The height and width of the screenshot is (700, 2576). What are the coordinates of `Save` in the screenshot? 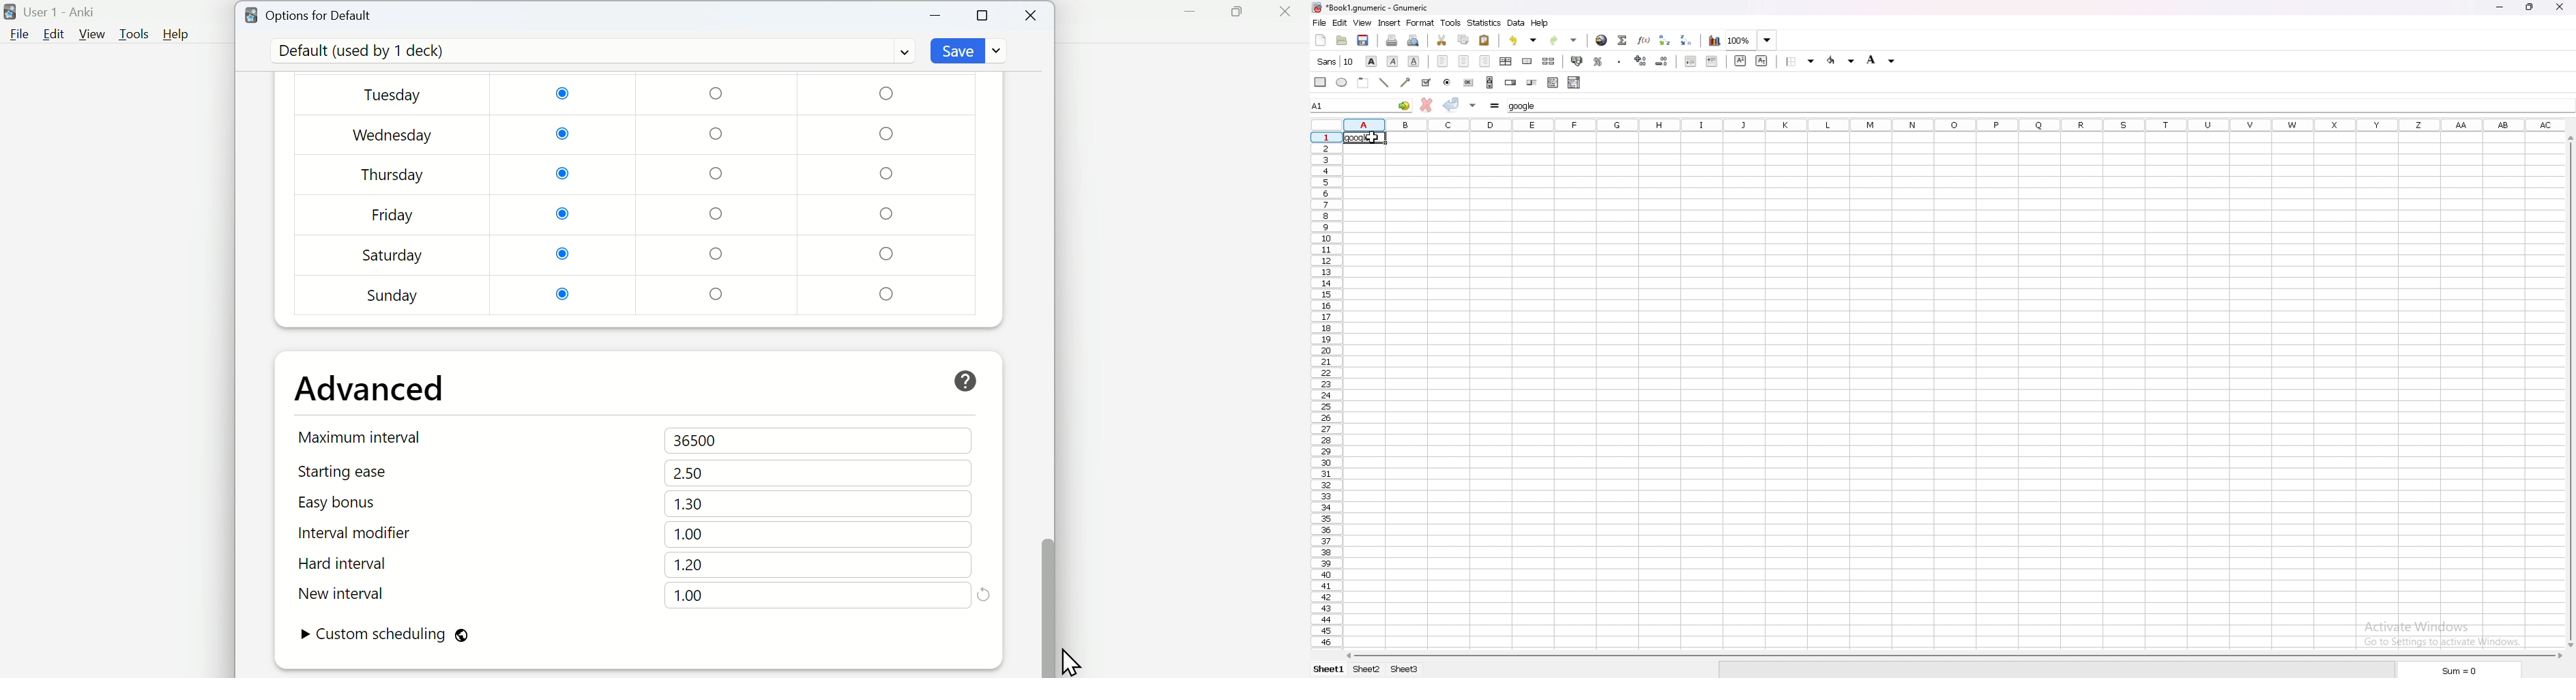 It's located at (971, 50).